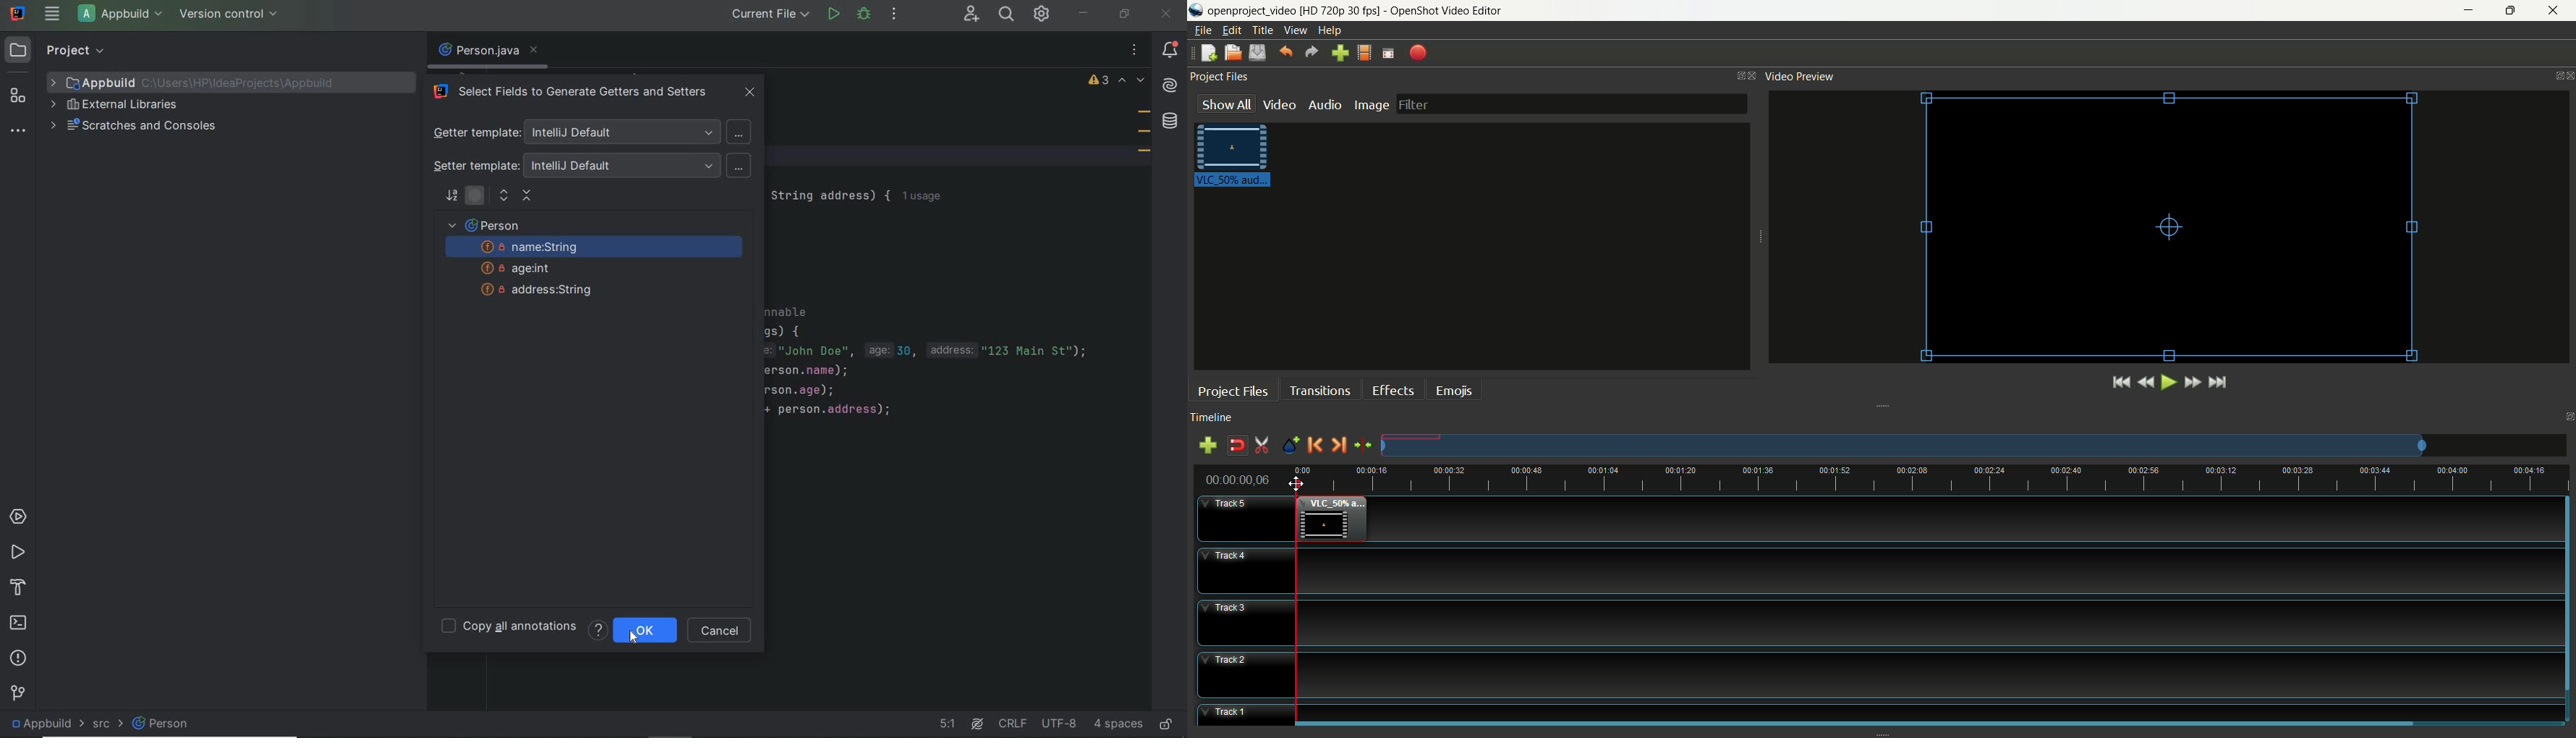 This screenshot has height=756, width=2576. I want to click on terminal, so click(19, 621).